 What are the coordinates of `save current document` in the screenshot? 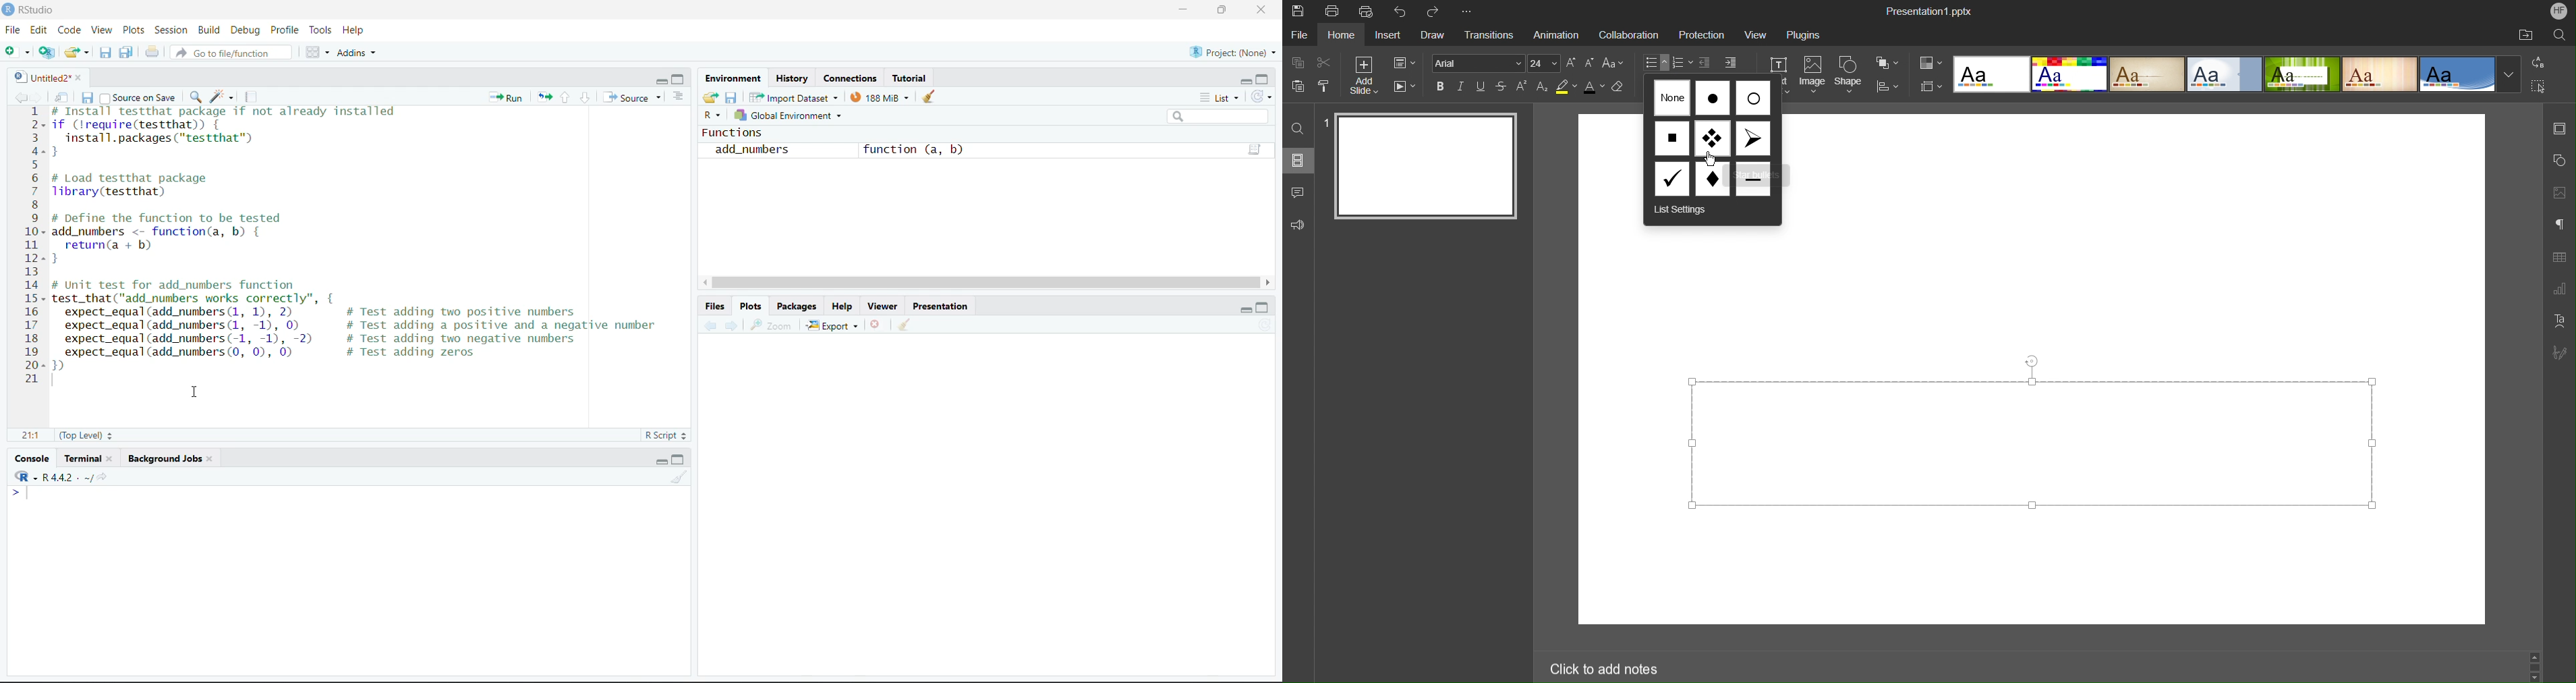 It's located at (89, 98).